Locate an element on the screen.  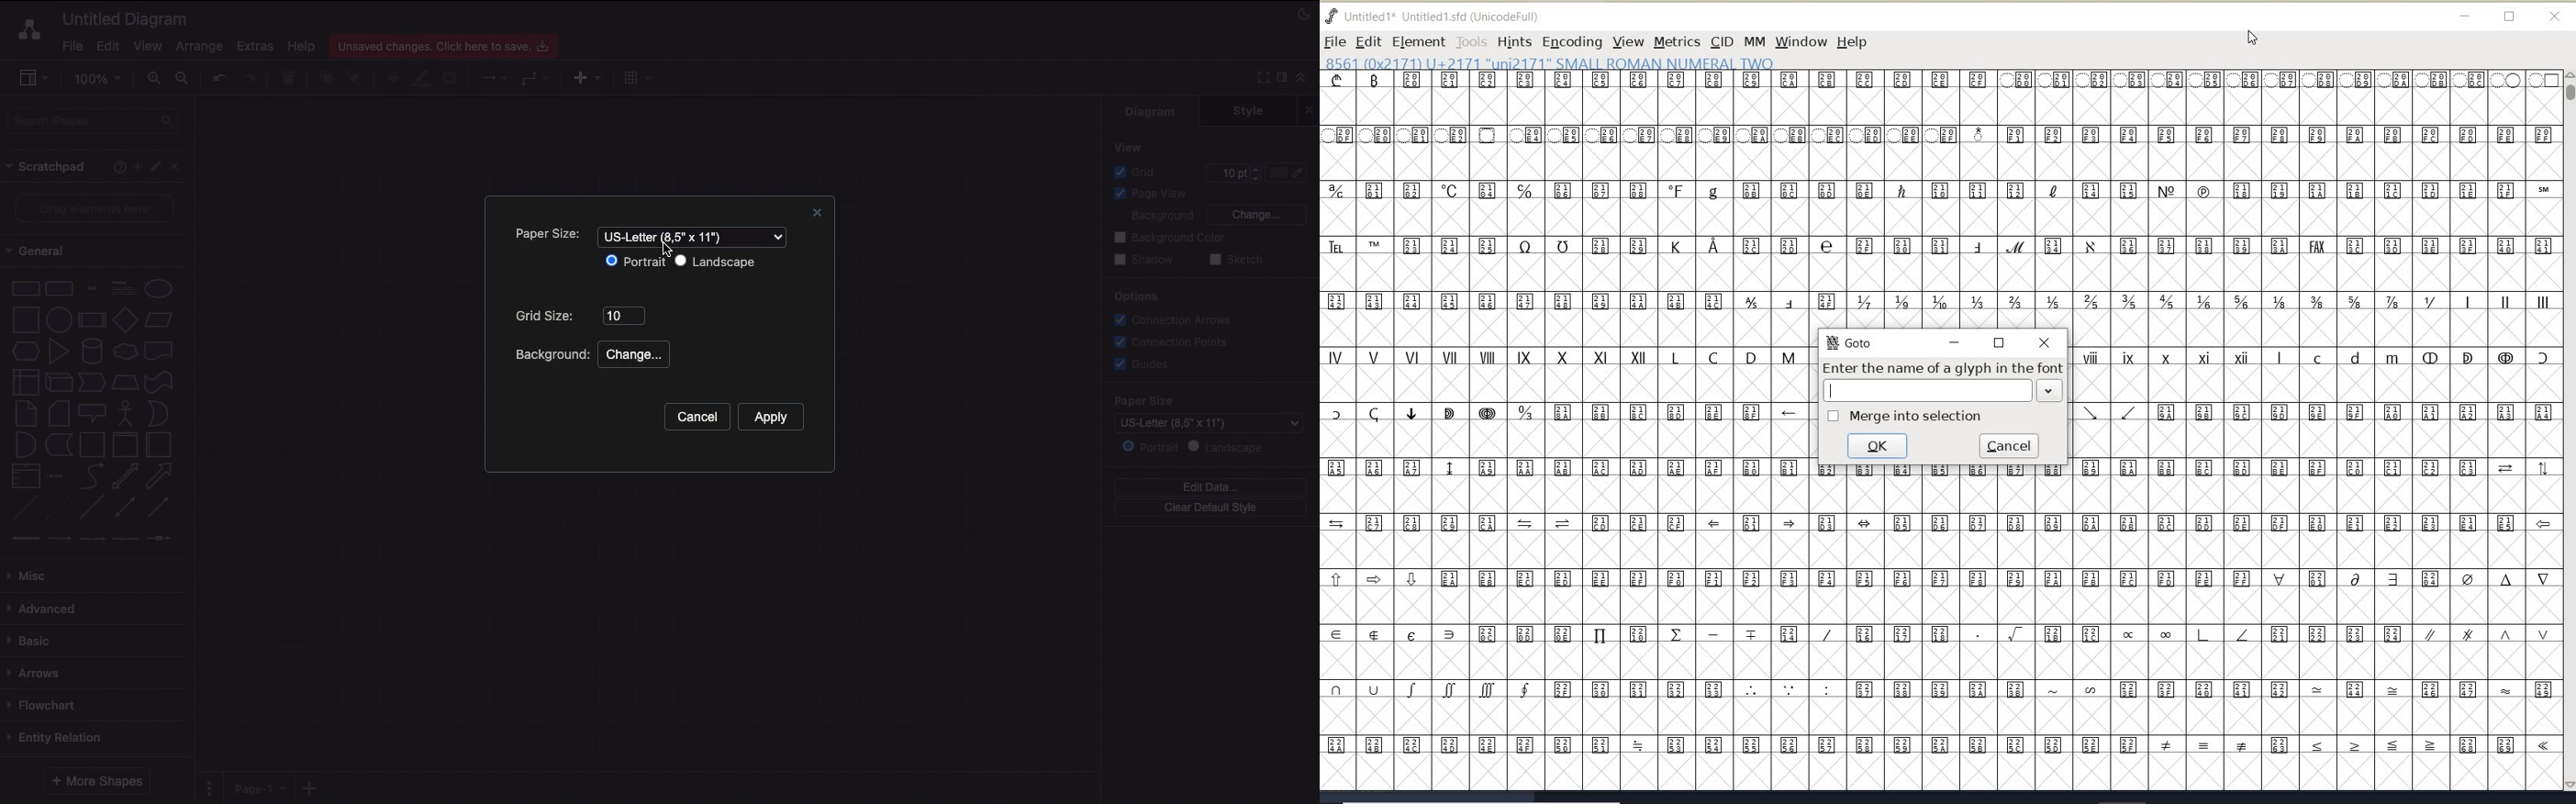
Sketch  is located at coordinates (1237, 261).